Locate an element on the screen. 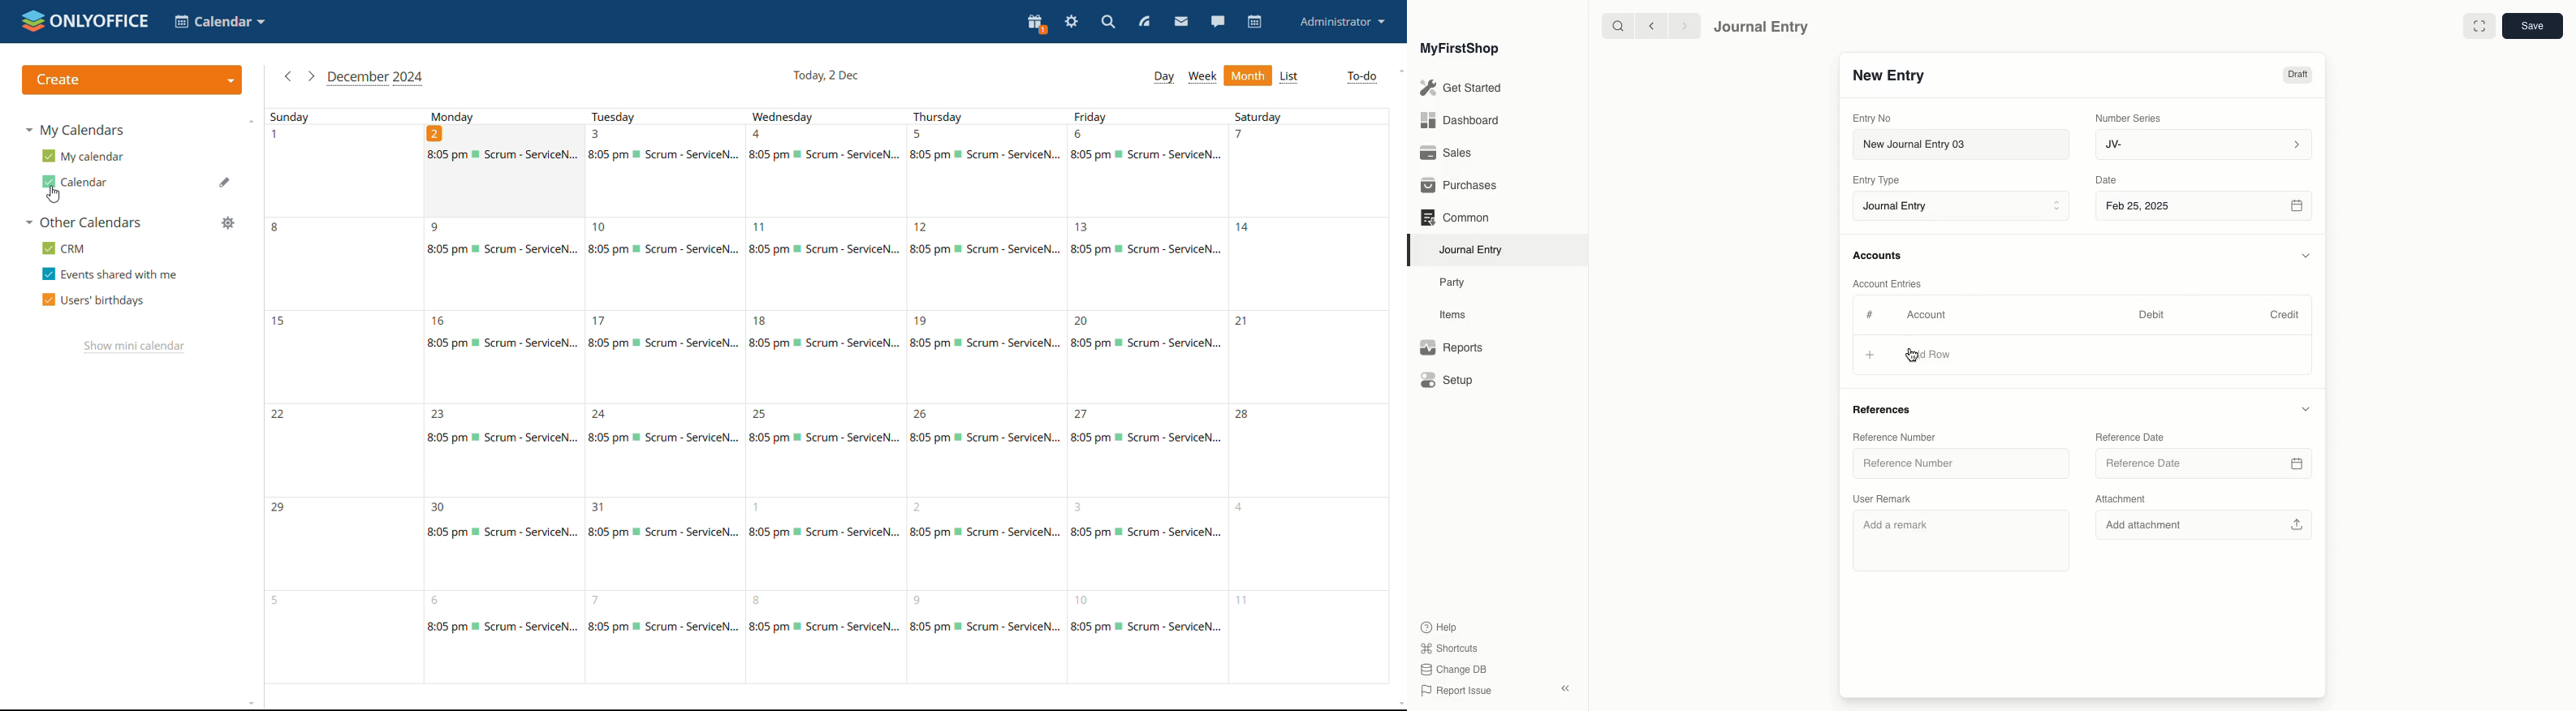 Image resolution: width=2576 pixels, height=728 pixels. Setup is located at coordinates (1448, 381).